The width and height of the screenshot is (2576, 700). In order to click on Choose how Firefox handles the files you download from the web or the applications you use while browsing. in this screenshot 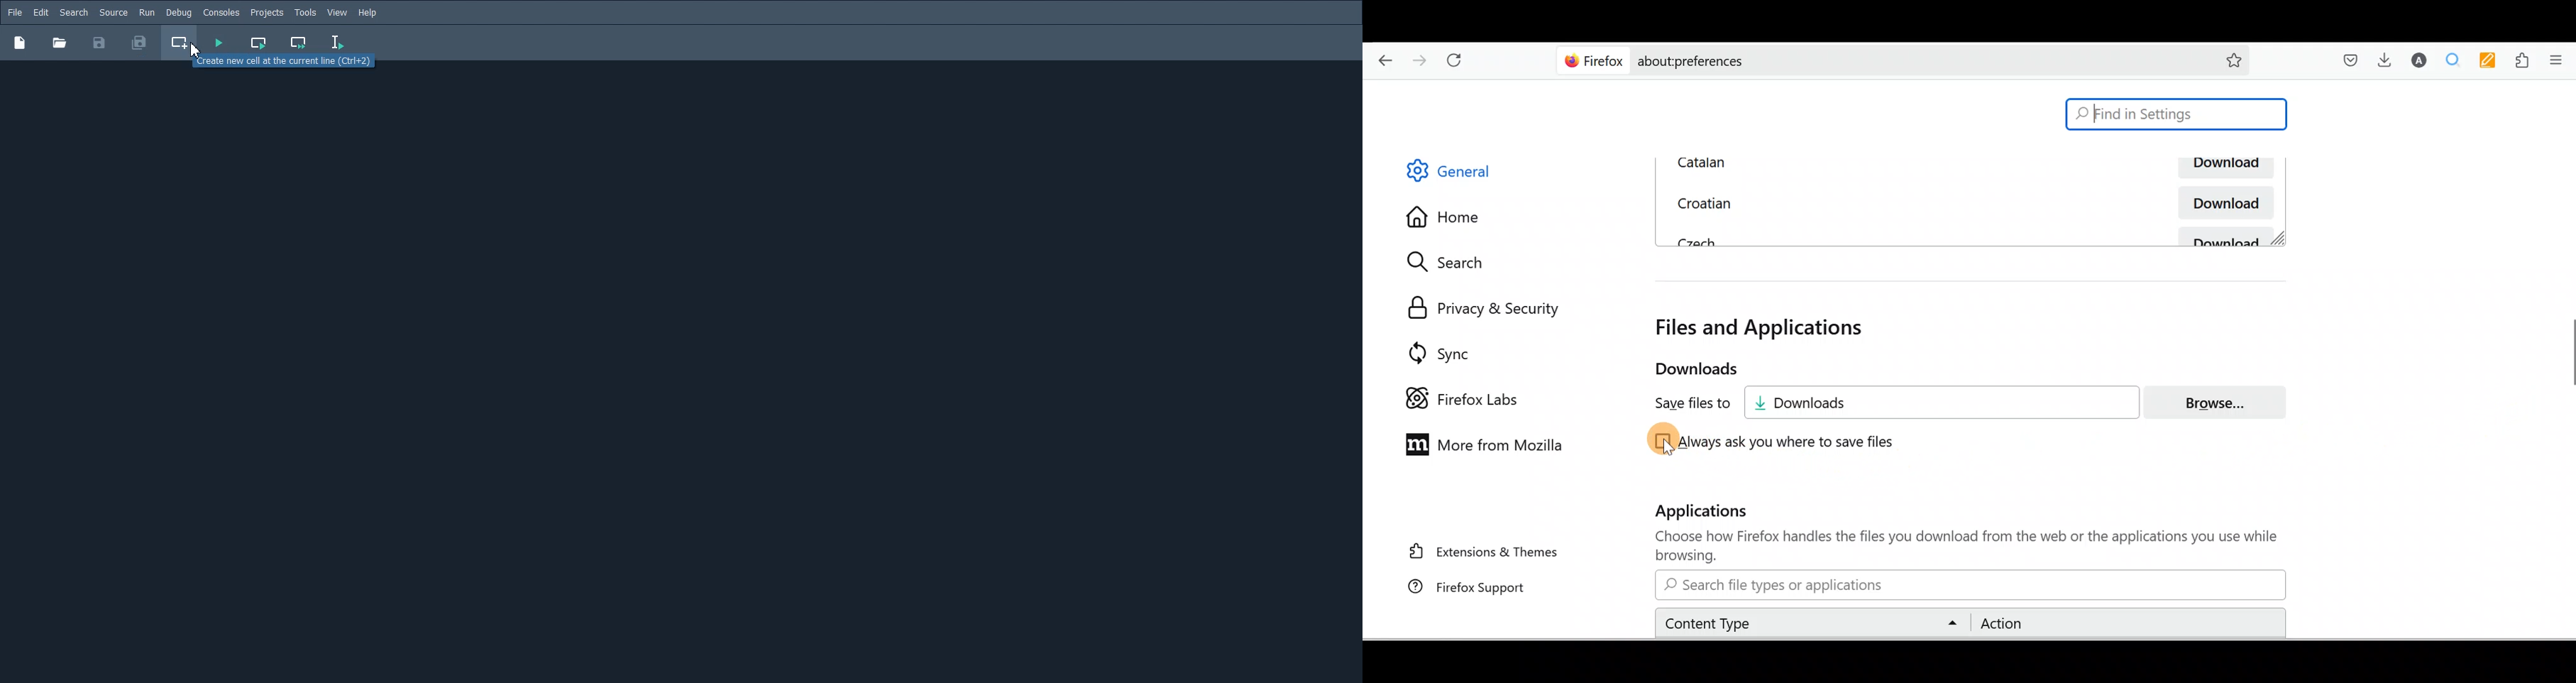, I will do `click(1957, 546)`.